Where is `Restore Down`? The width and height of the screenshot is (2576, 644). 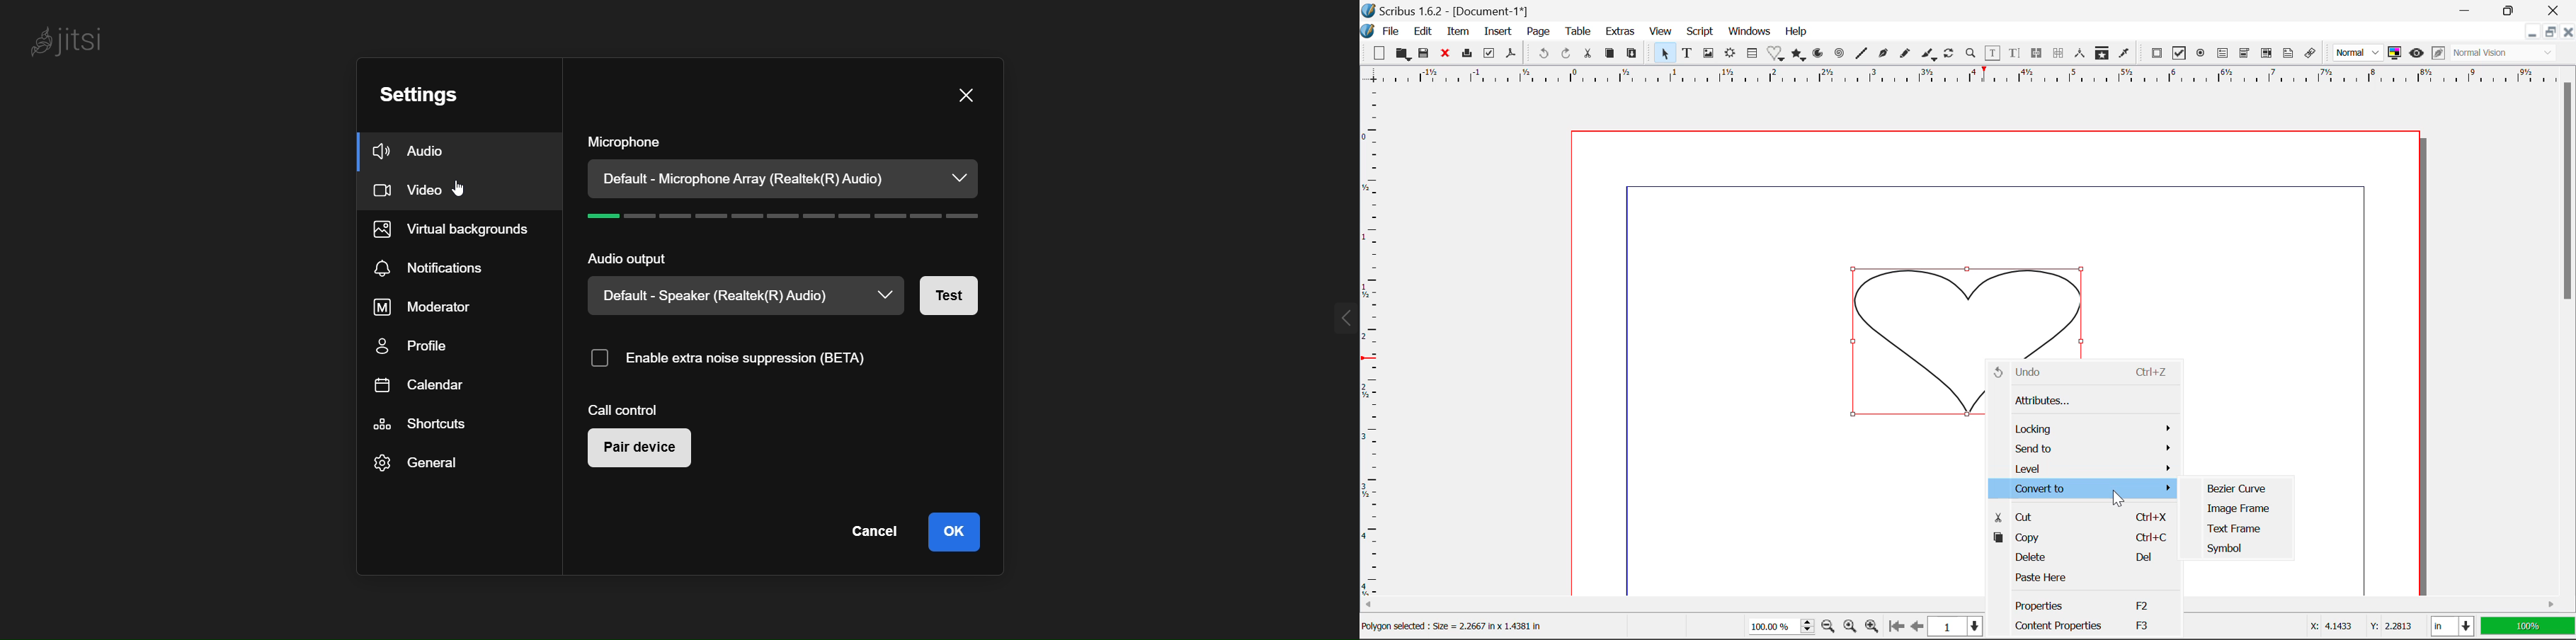 Restore Down is located at coordinates (2469, 10).